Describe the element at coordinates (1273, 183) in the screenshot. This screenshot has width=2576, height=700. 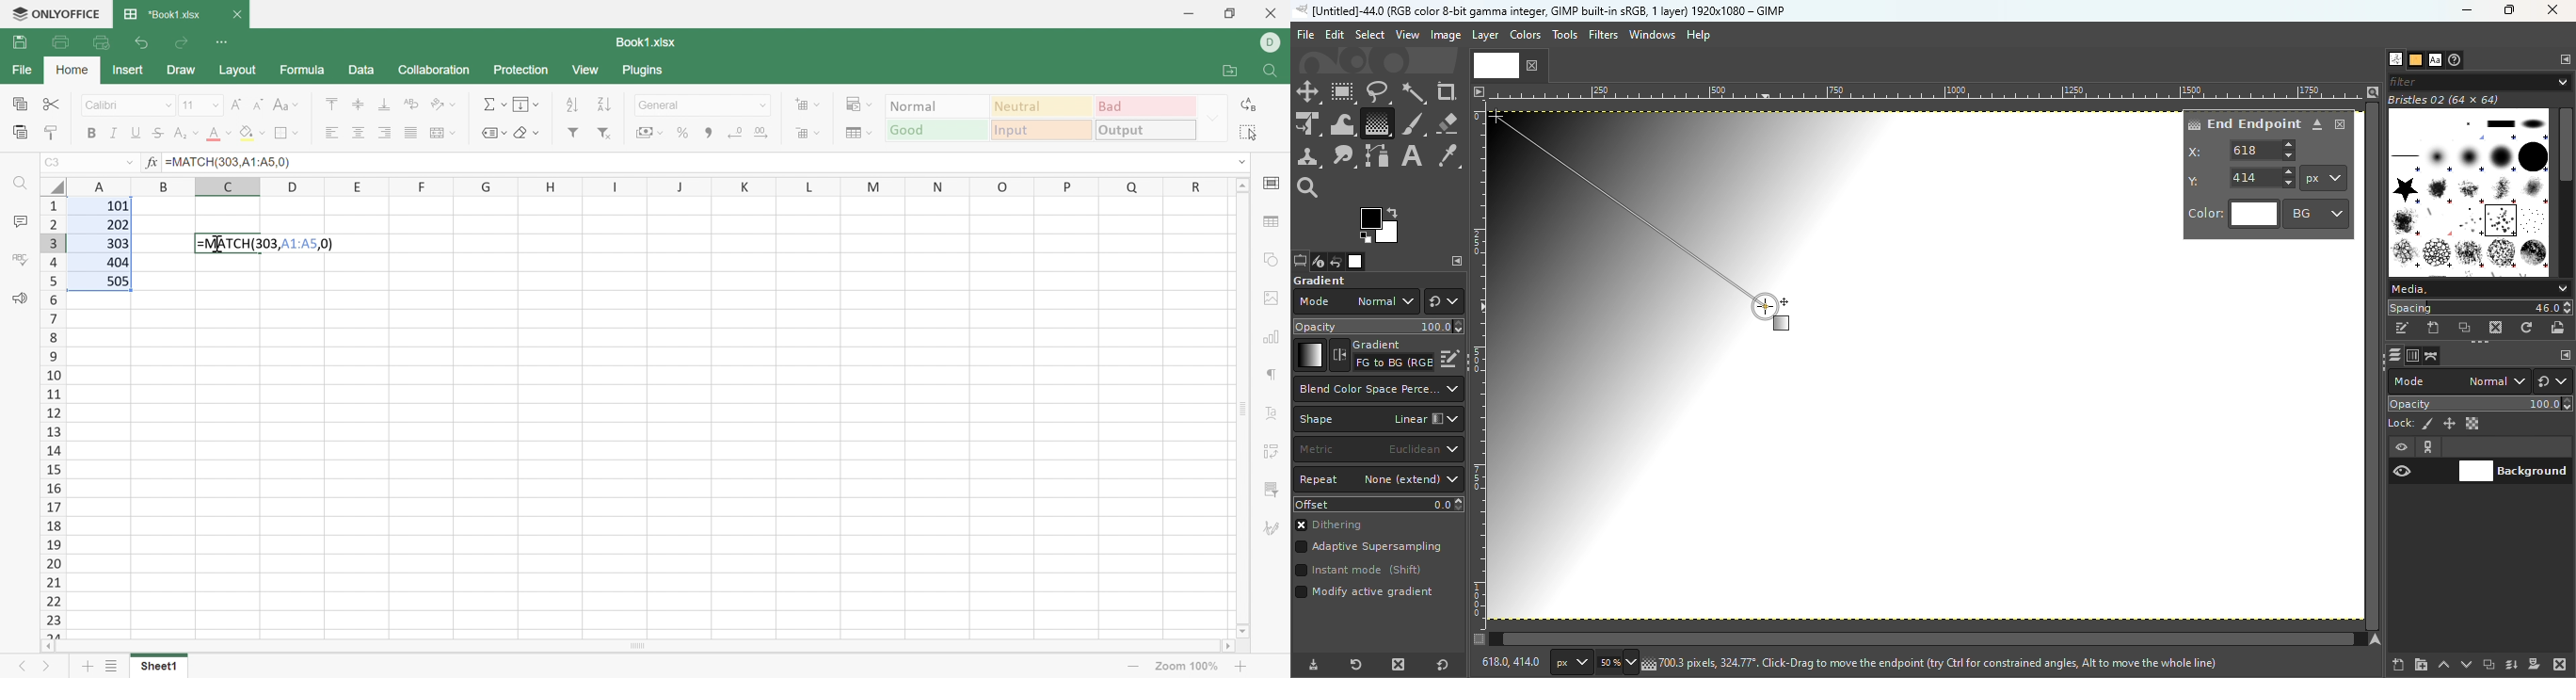
I see `cell settings` at that location.